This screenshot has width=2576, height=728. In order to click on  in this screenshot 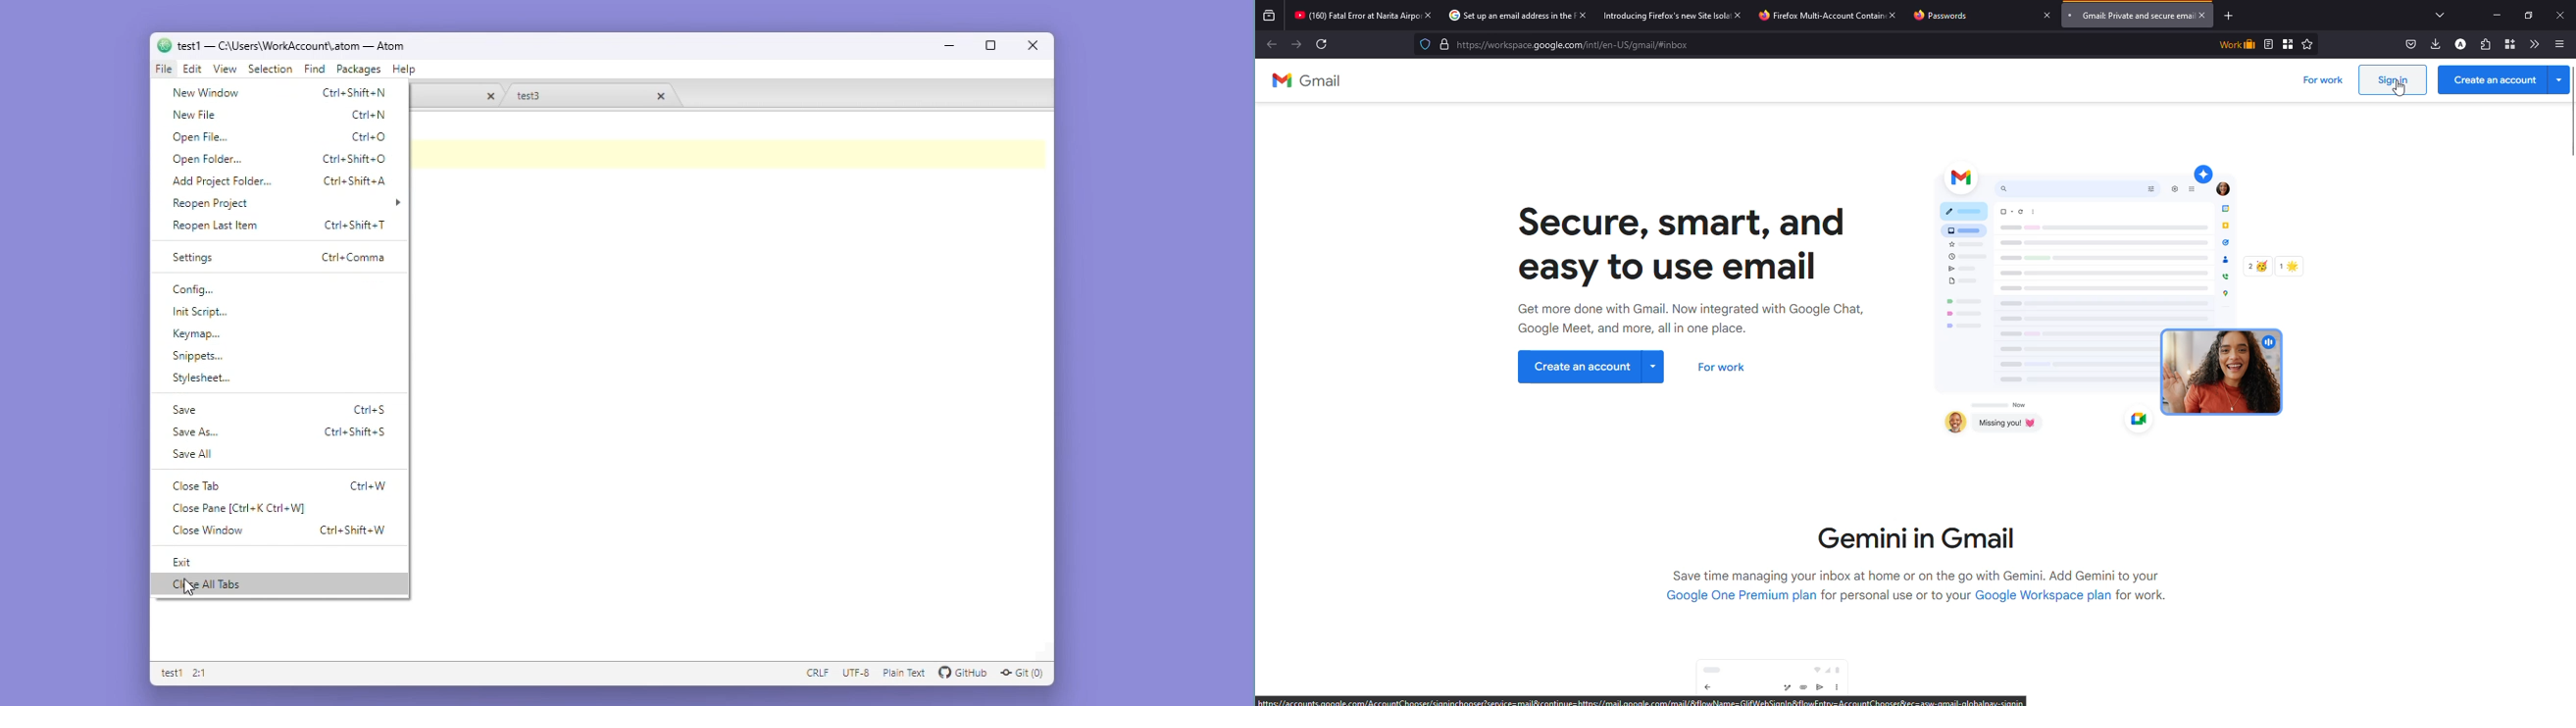, I will do `click(1321, 45)`.